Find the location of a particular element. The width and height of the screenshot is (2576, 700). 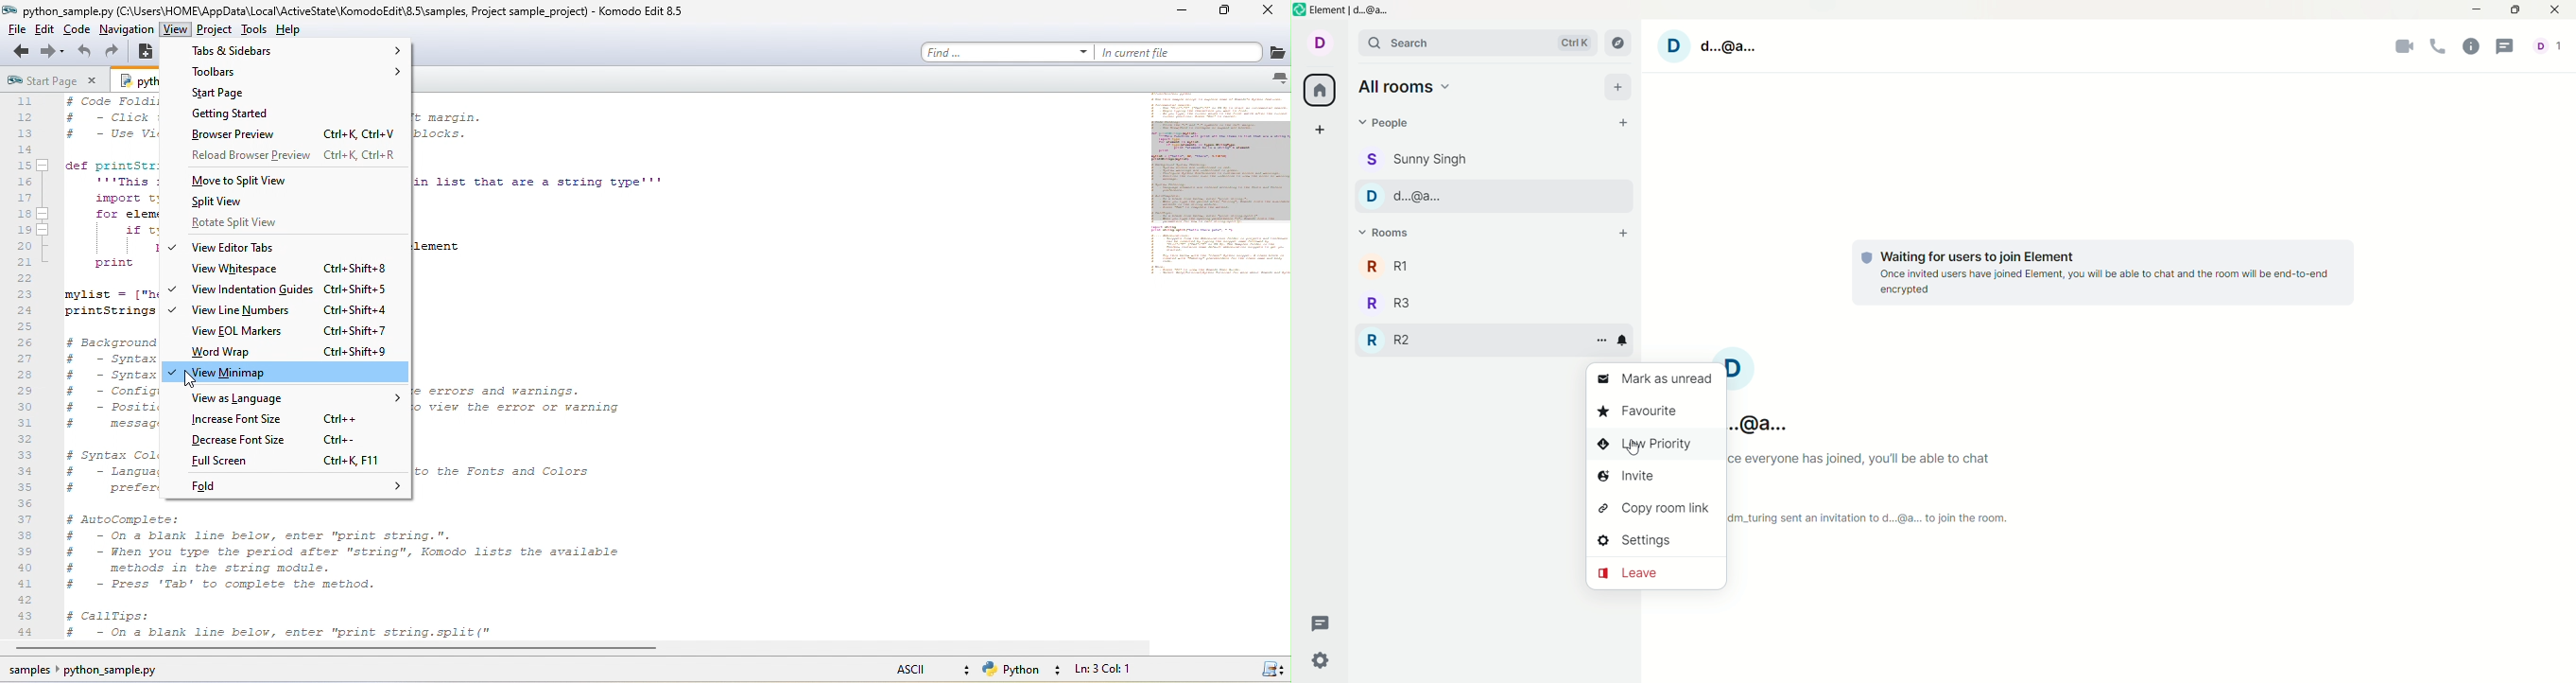

view editor tools is located at coordinates (237, 246).